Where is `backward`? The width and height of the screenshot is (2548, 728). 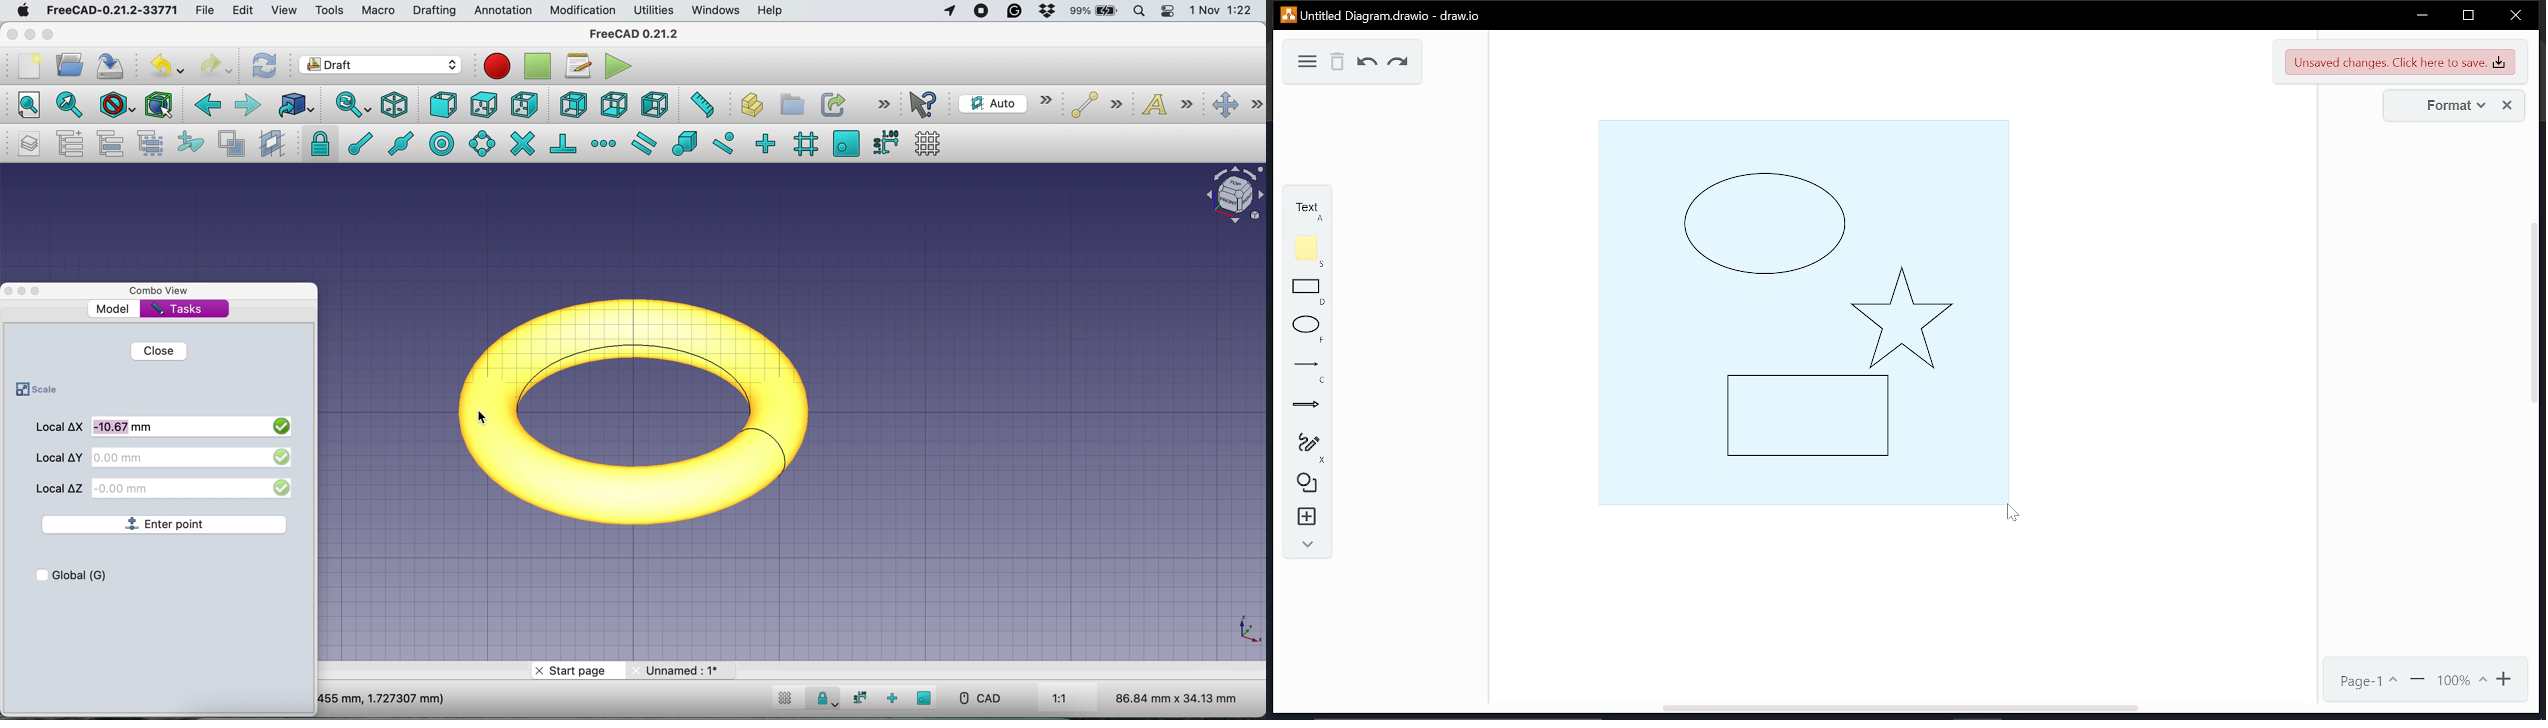
backward is located at coordinates (207, 108).